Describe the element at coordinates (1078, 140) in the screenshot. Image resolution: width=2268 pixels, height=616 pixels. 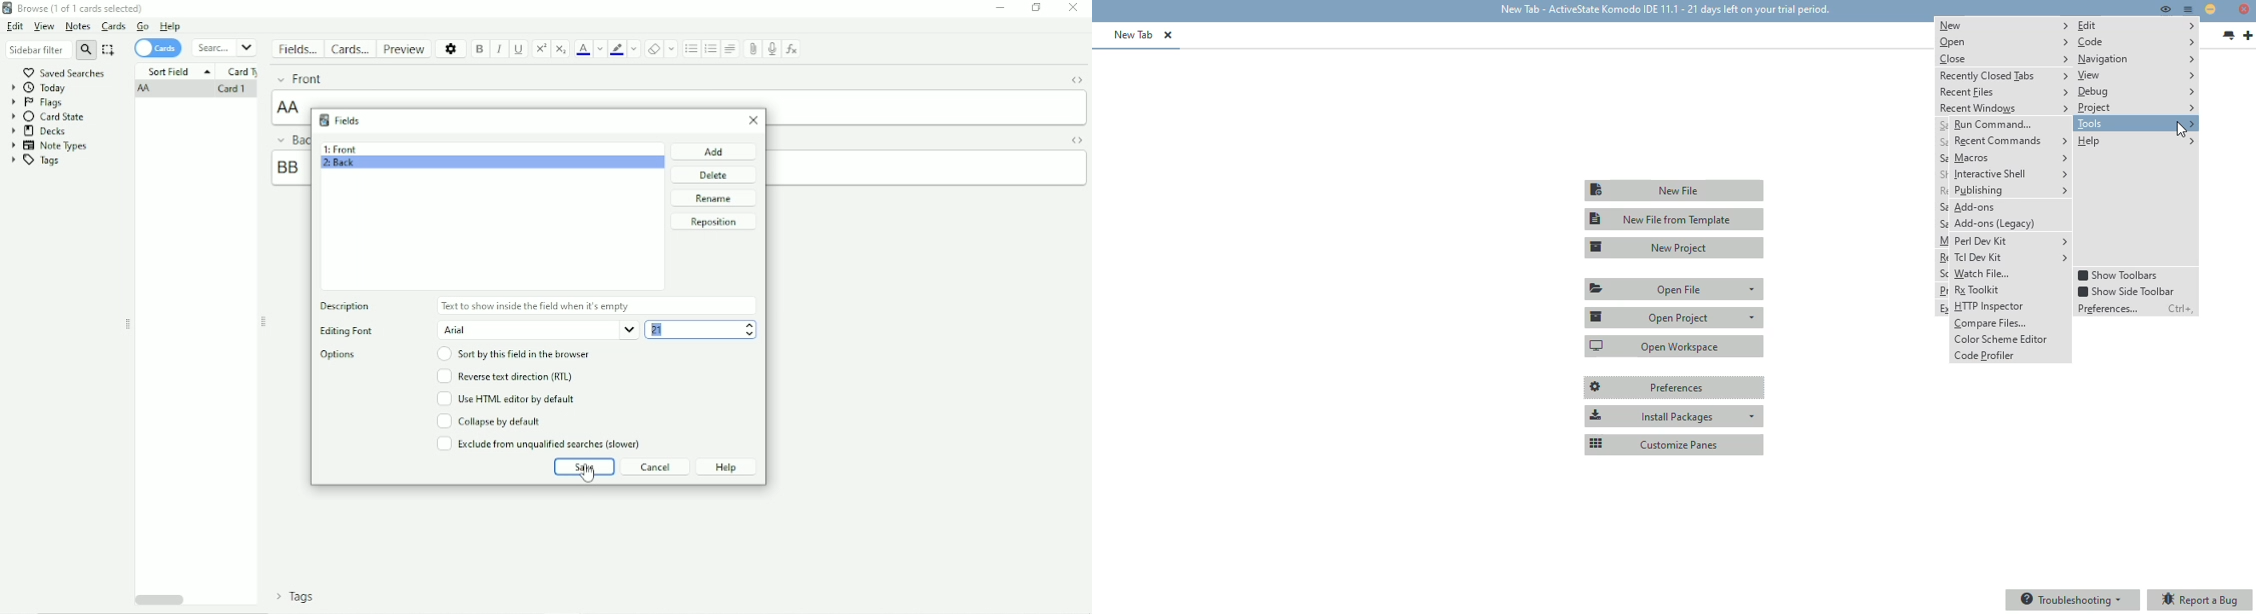
I see `Toggle HTML Editor` at that location.